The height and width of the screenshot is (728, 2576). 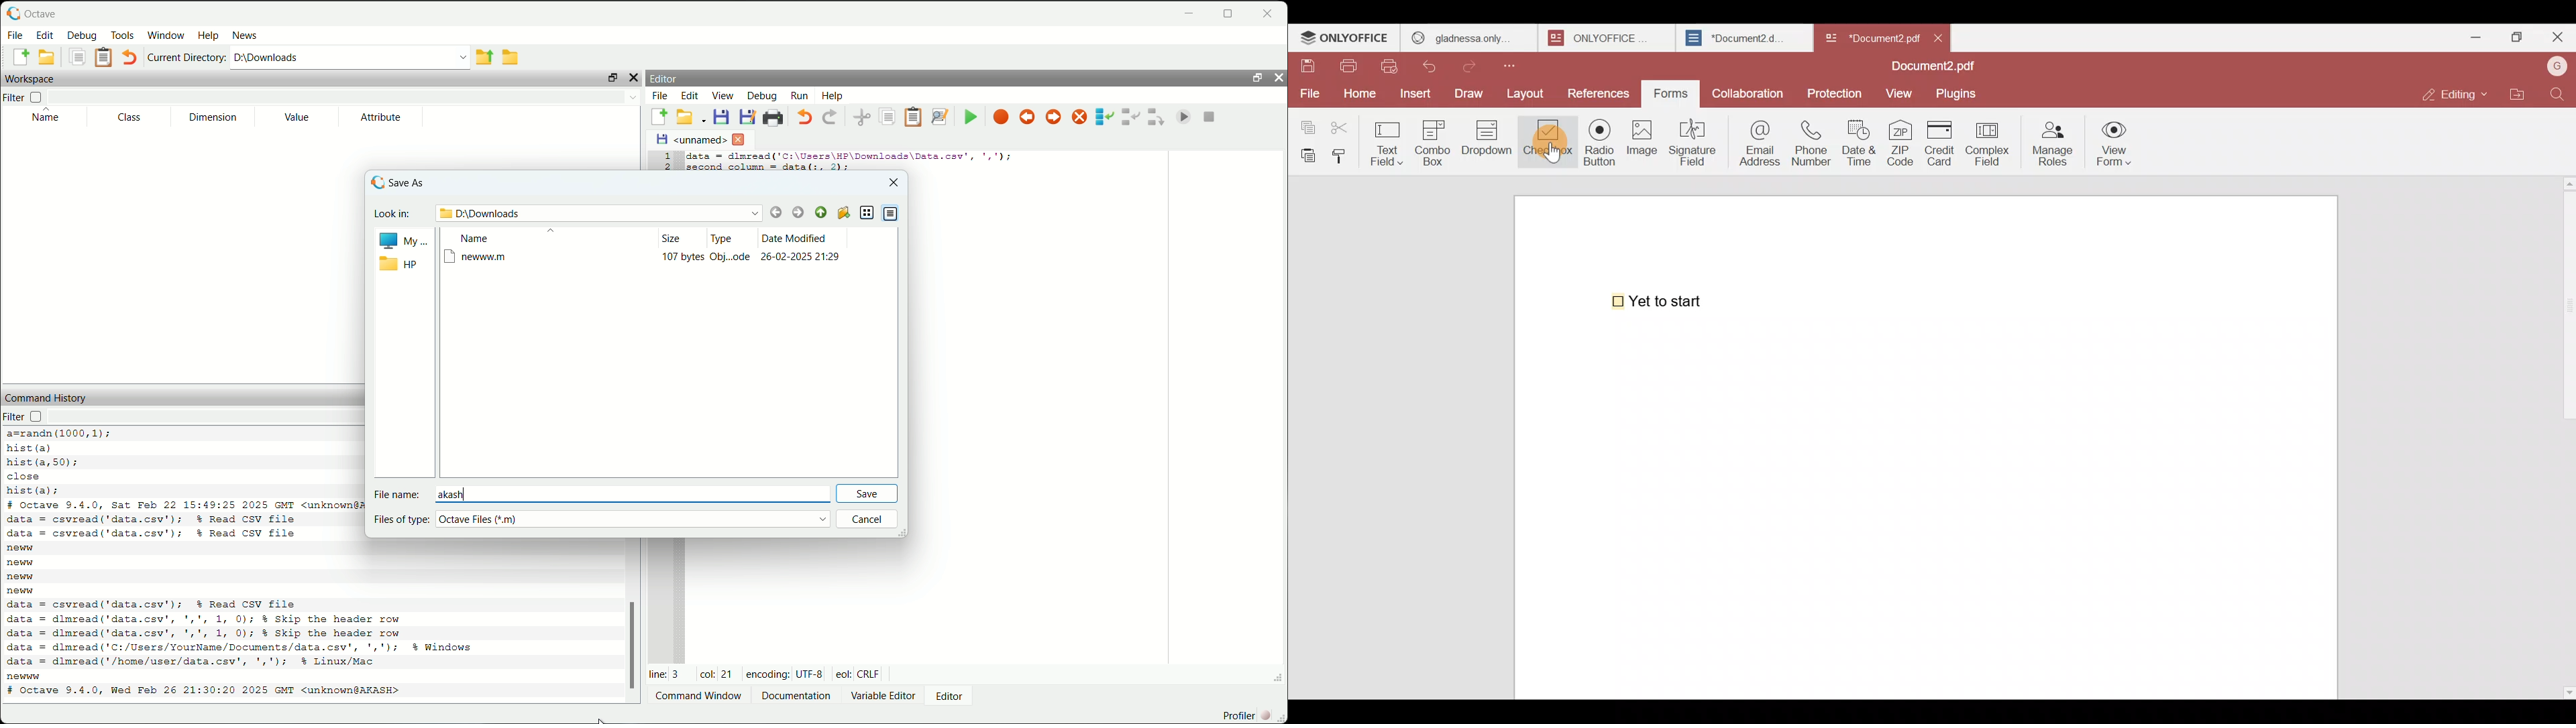 What do you see at coordinates (1602, 38) in the screenshot?
I see `onlyoffice` at bounding box center [1602, 38].